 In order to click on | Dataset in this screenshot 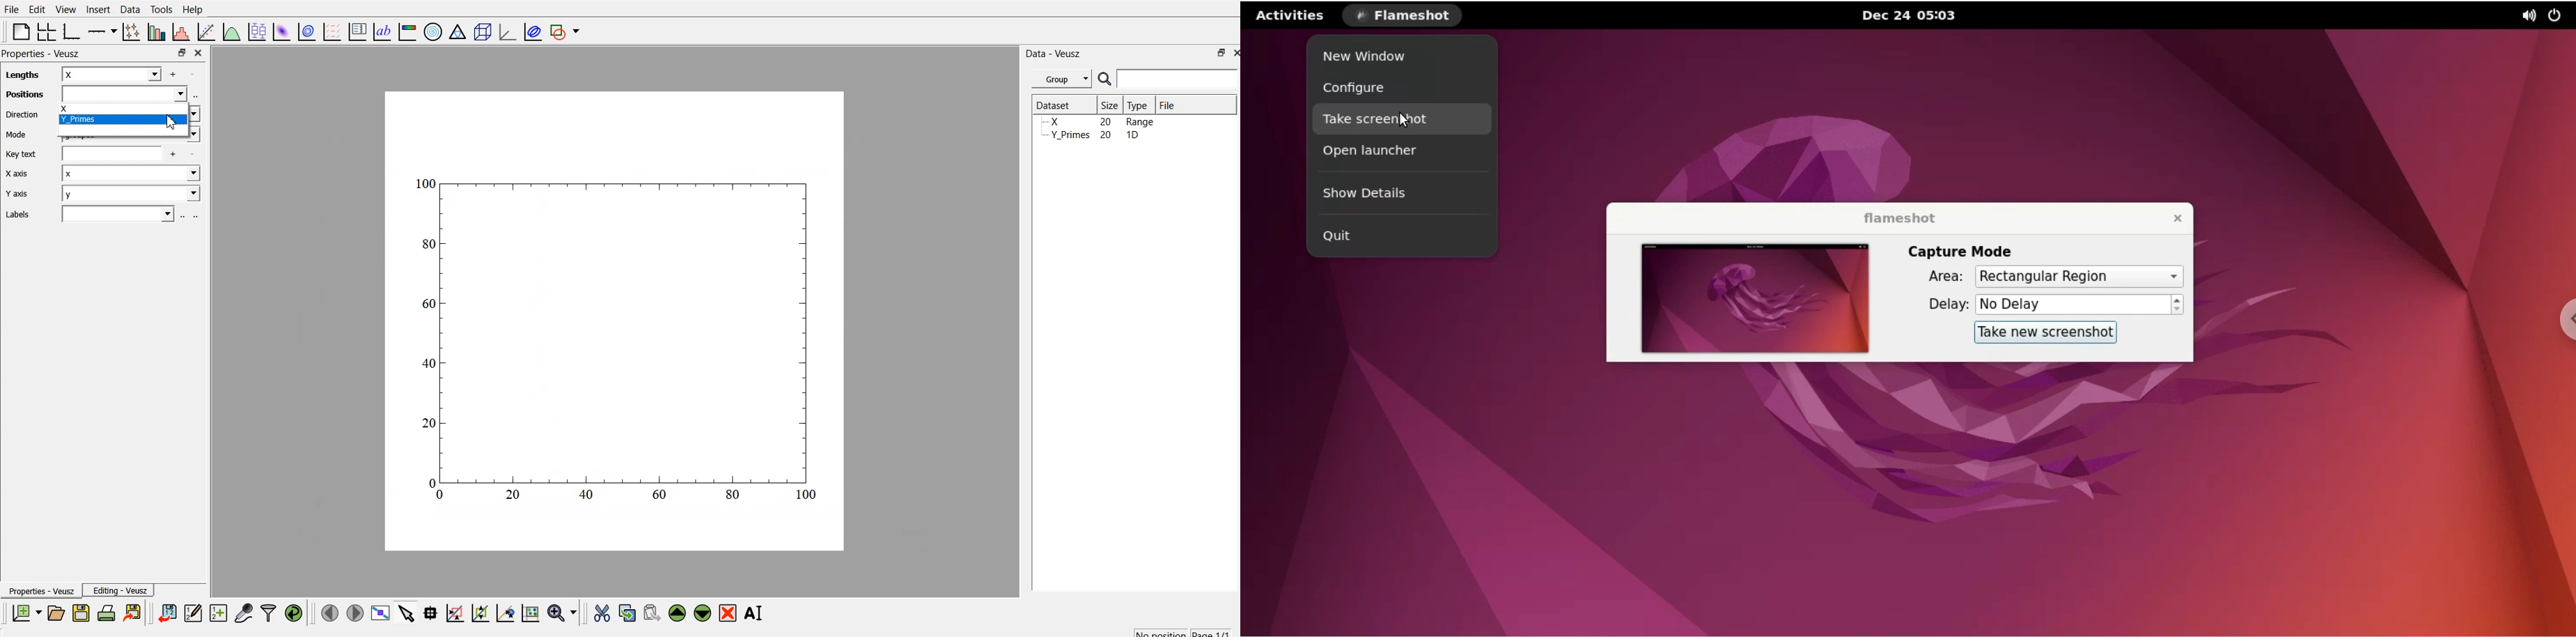, I will do `click(1053, 104)`.